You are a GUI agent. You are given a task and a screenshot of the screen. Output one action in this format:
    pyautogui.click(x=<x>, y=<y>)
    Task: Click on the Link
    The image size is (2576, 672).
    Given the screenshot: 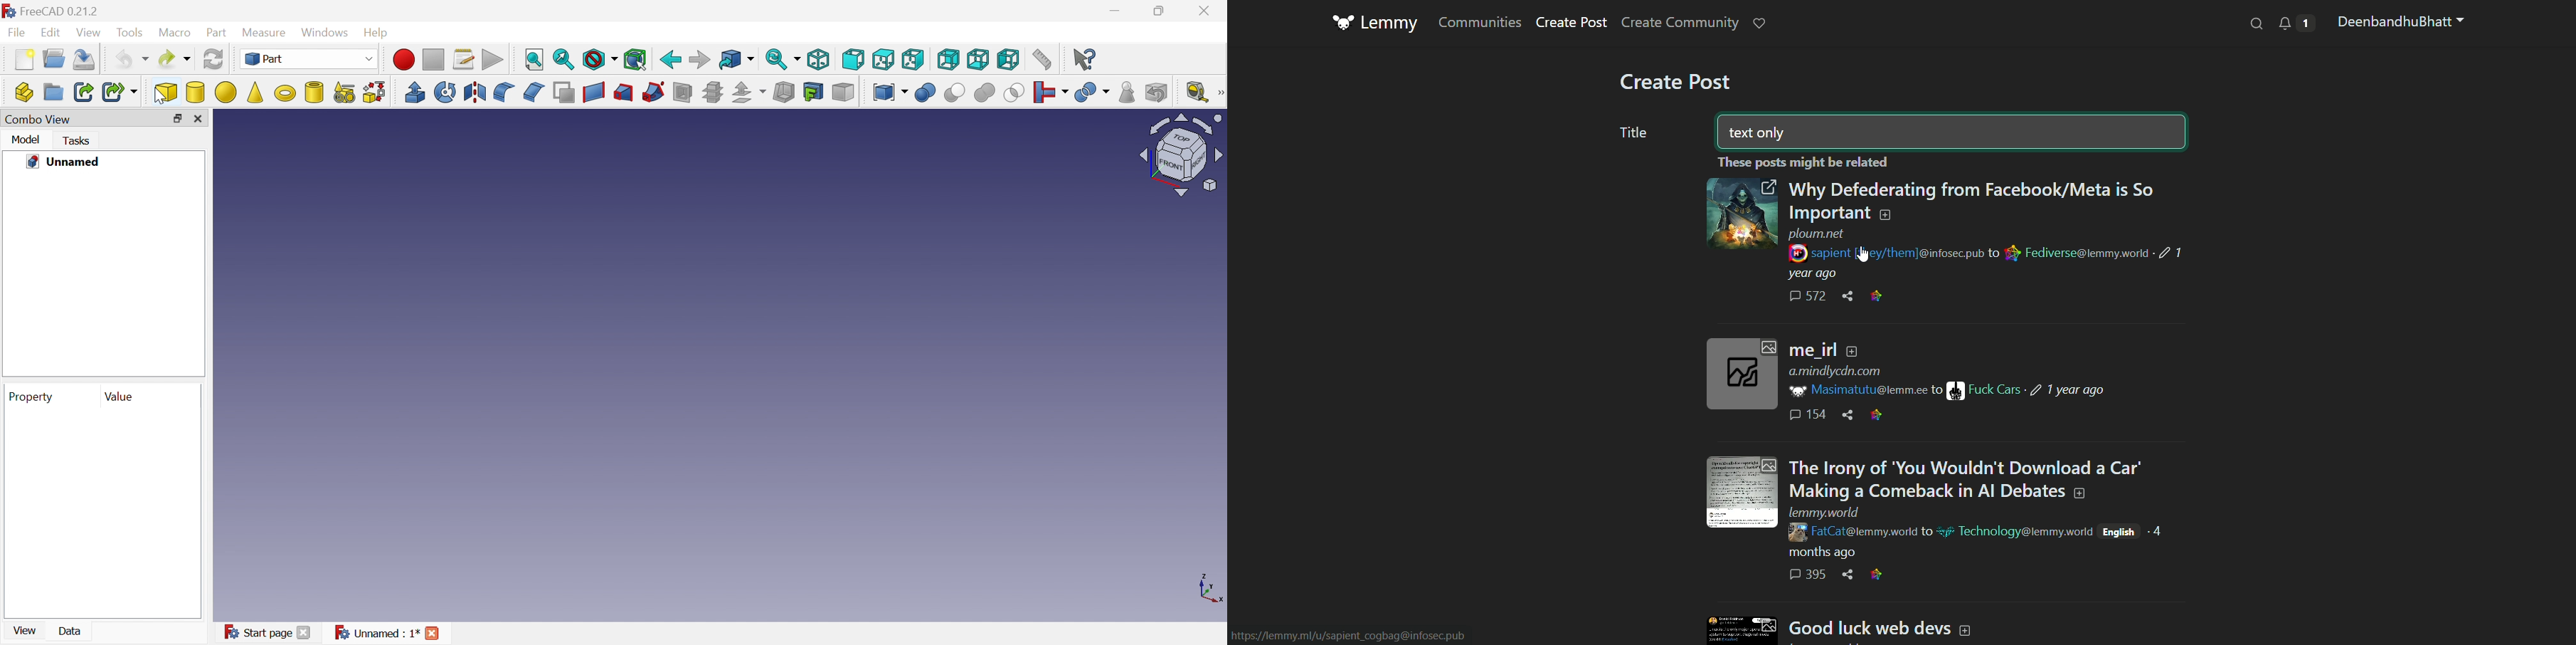 What is the action you would take?
    pyautogui.click(x=1875, y=575)
    